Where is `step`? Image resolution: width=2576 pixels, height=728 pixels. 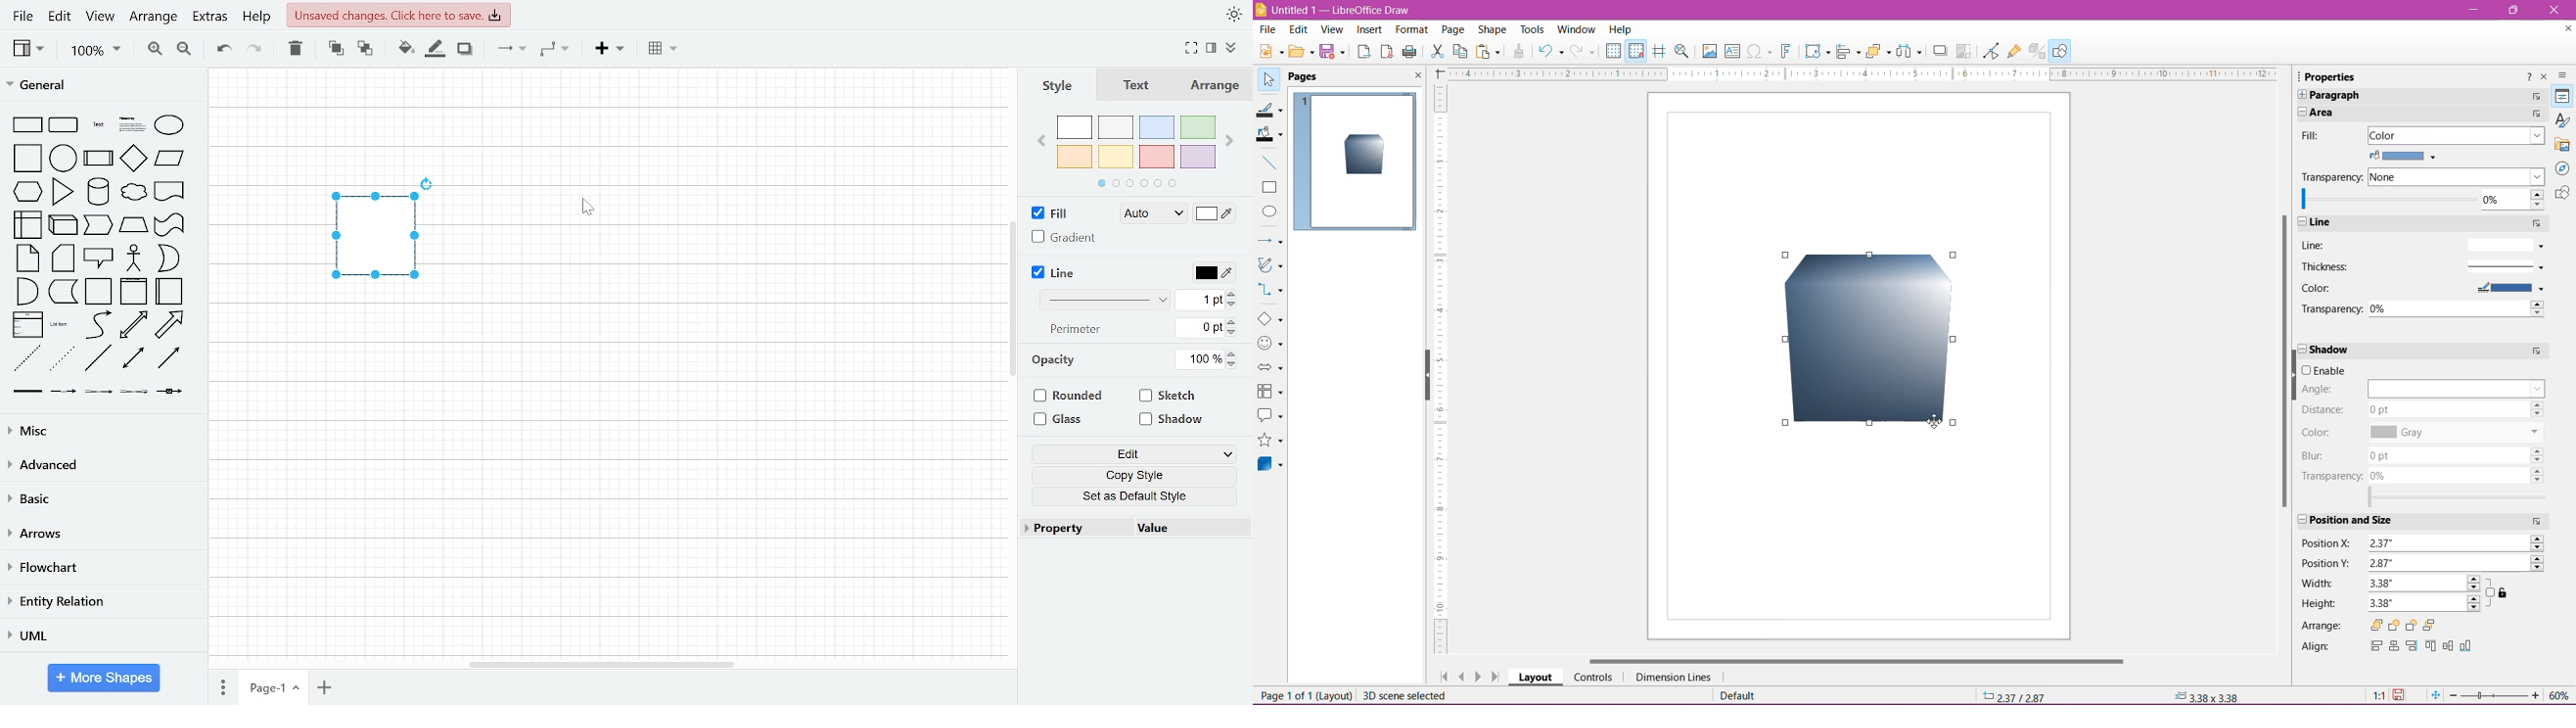
step is located at coordinates (98, 224).